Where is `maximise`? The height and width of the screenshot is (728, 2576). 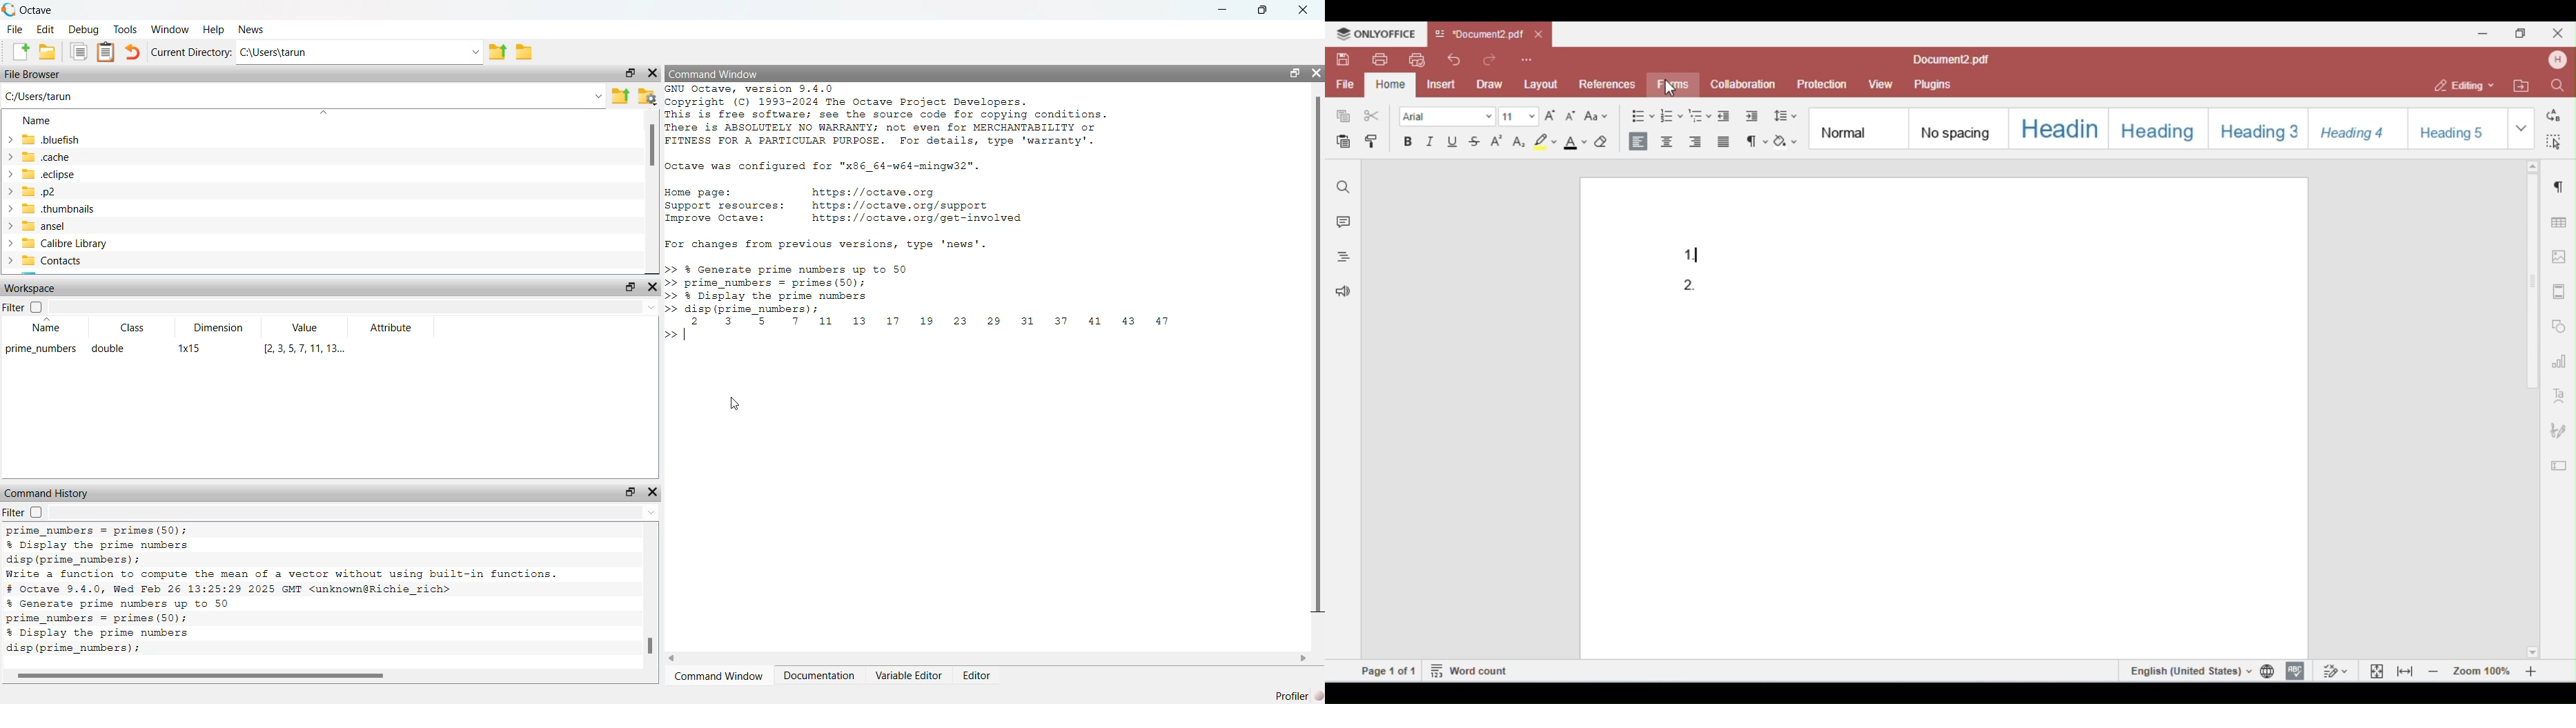 maximise is located at coordinates (1262, 8).